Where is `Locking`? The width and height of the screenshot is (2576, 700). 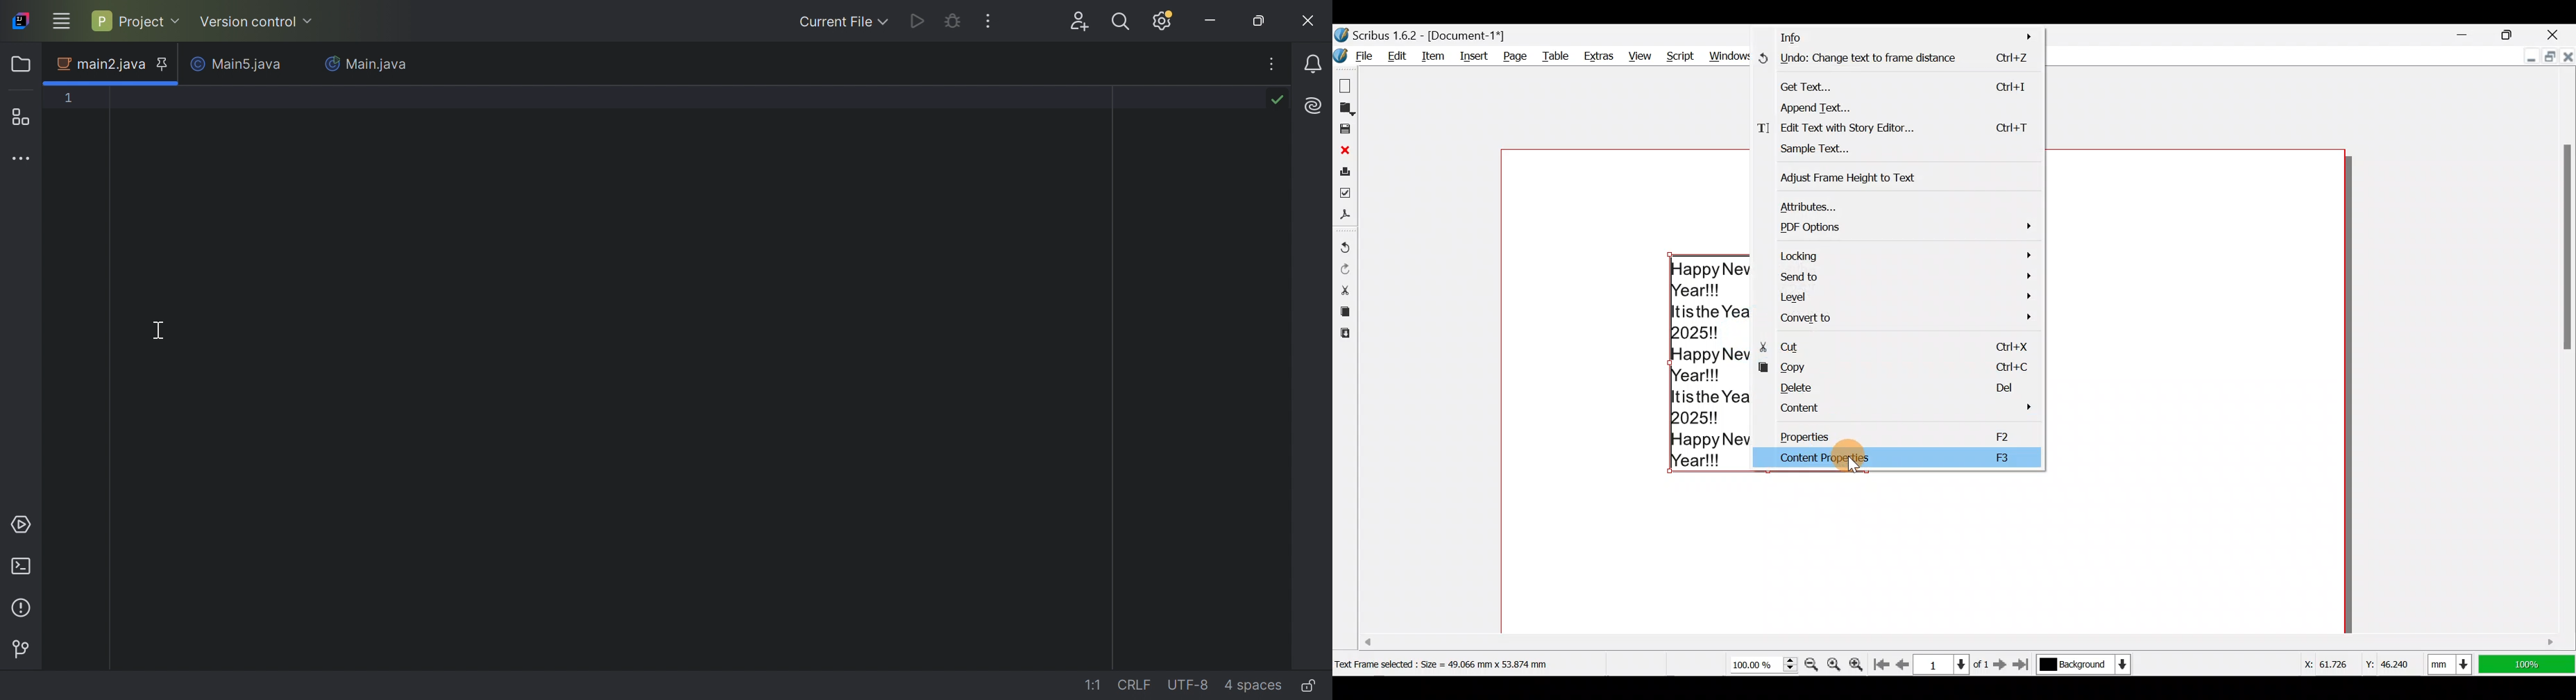
Locking is located at coordinates (1905, 255).